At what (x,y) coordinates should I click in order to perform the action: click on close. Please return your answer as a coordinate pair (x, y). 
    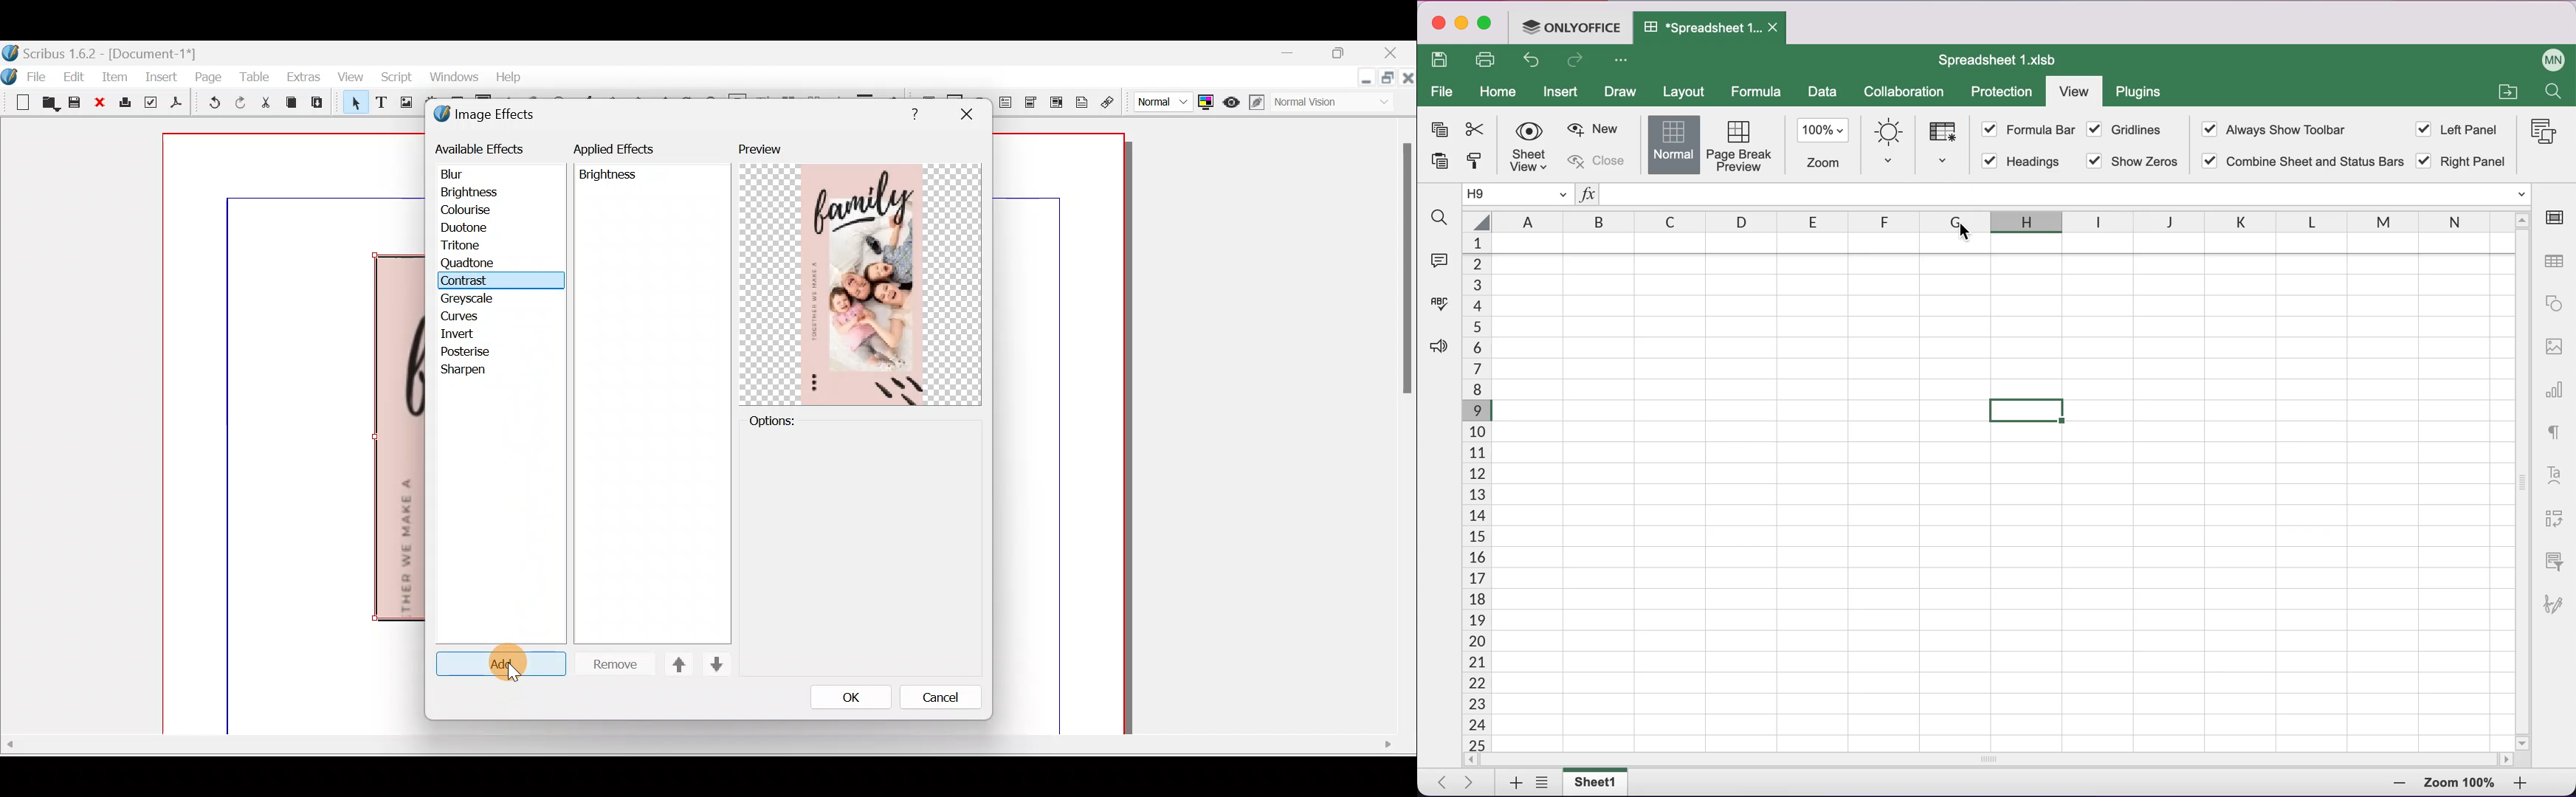
    Looking at the image, I should click on (1438, 23).